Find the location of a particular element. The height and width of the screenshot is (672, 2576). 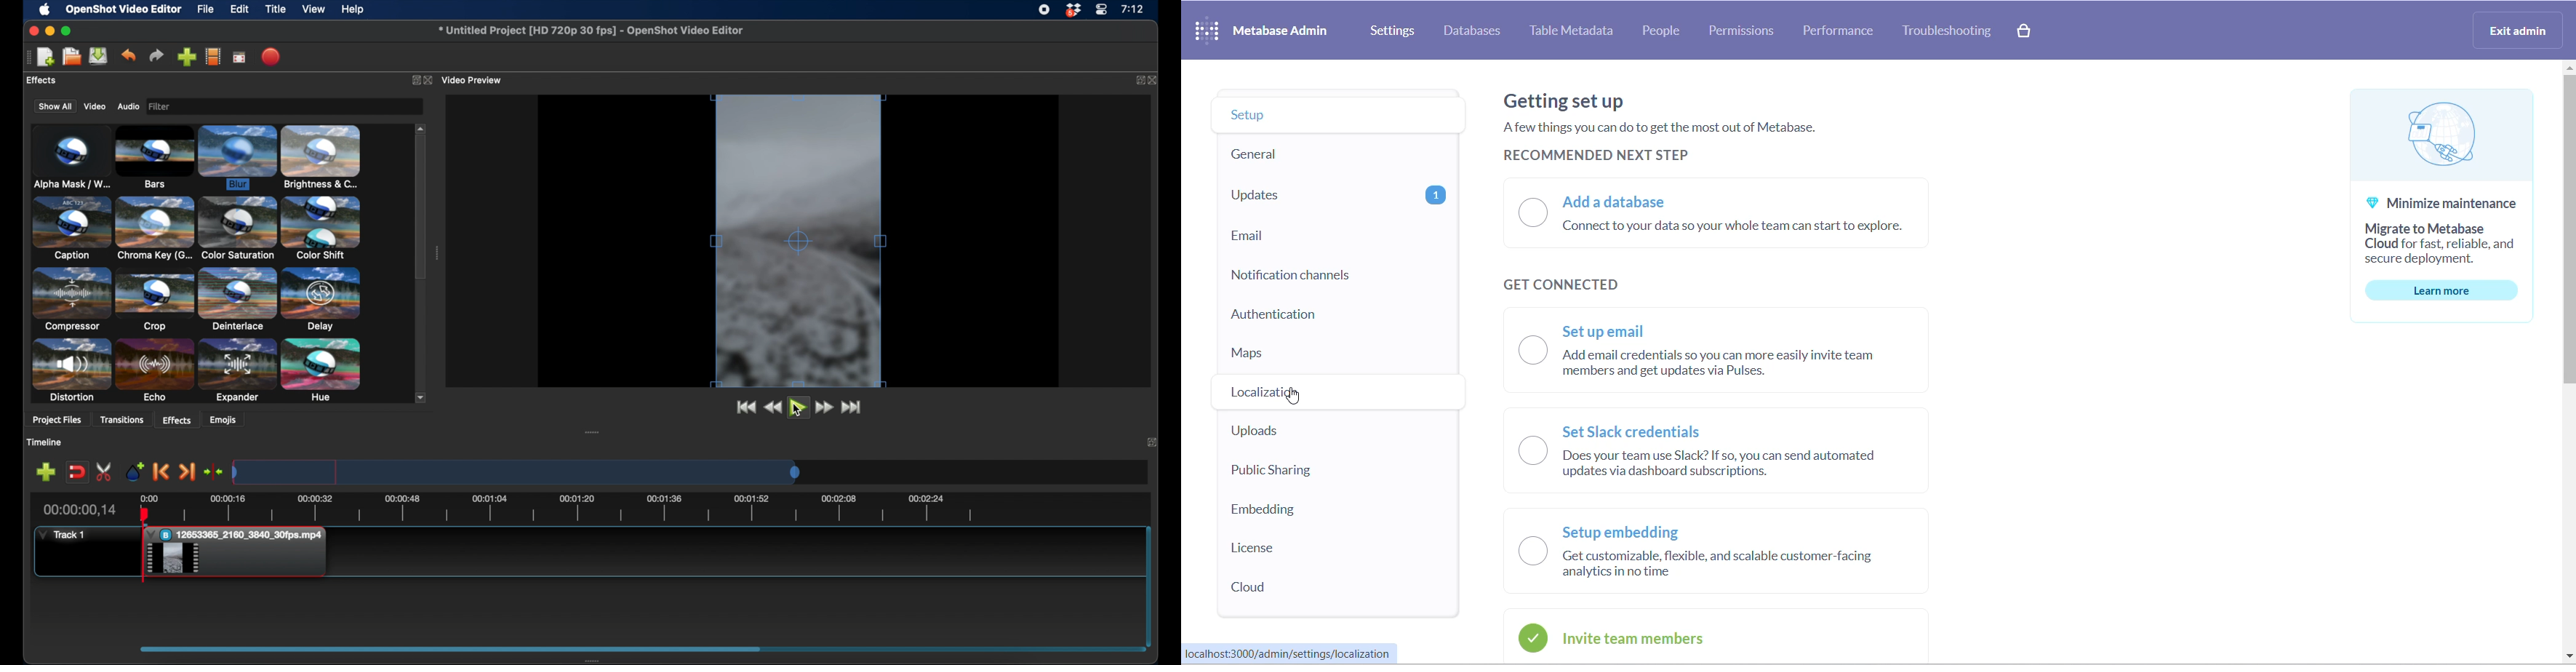

LOGO AND APPLICATION NAME is located at coordinates (1261, 29).